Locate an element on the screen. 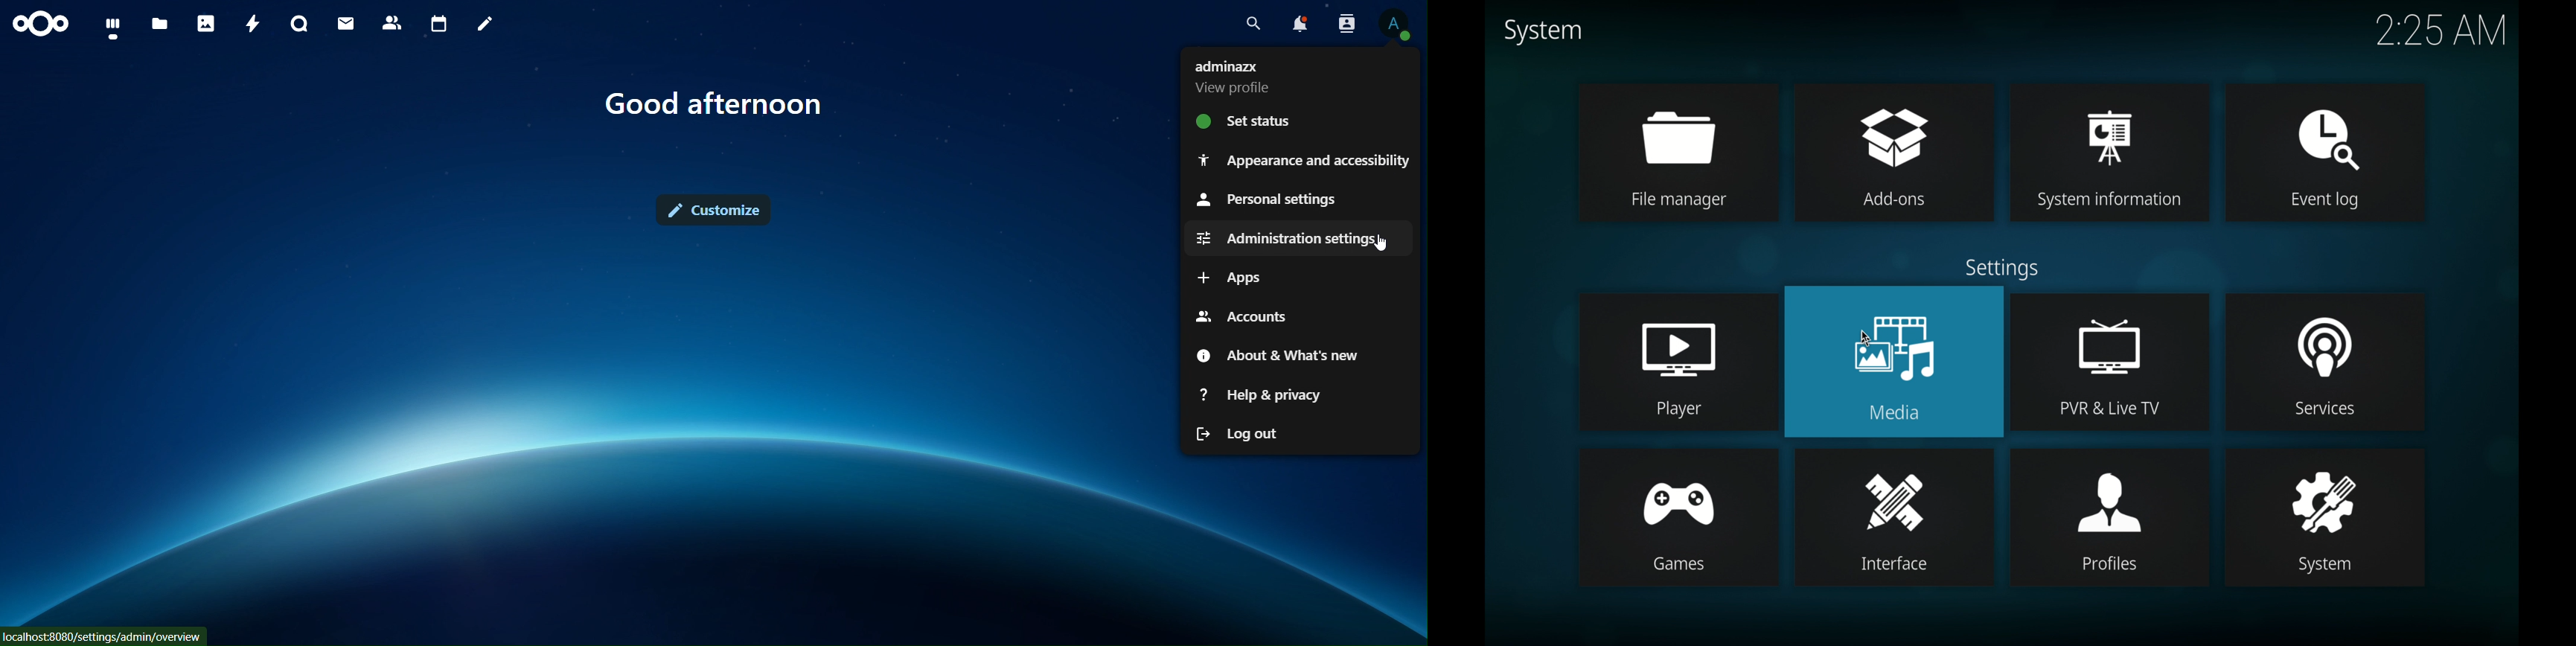  settings is located at coordinates (2001, 268).